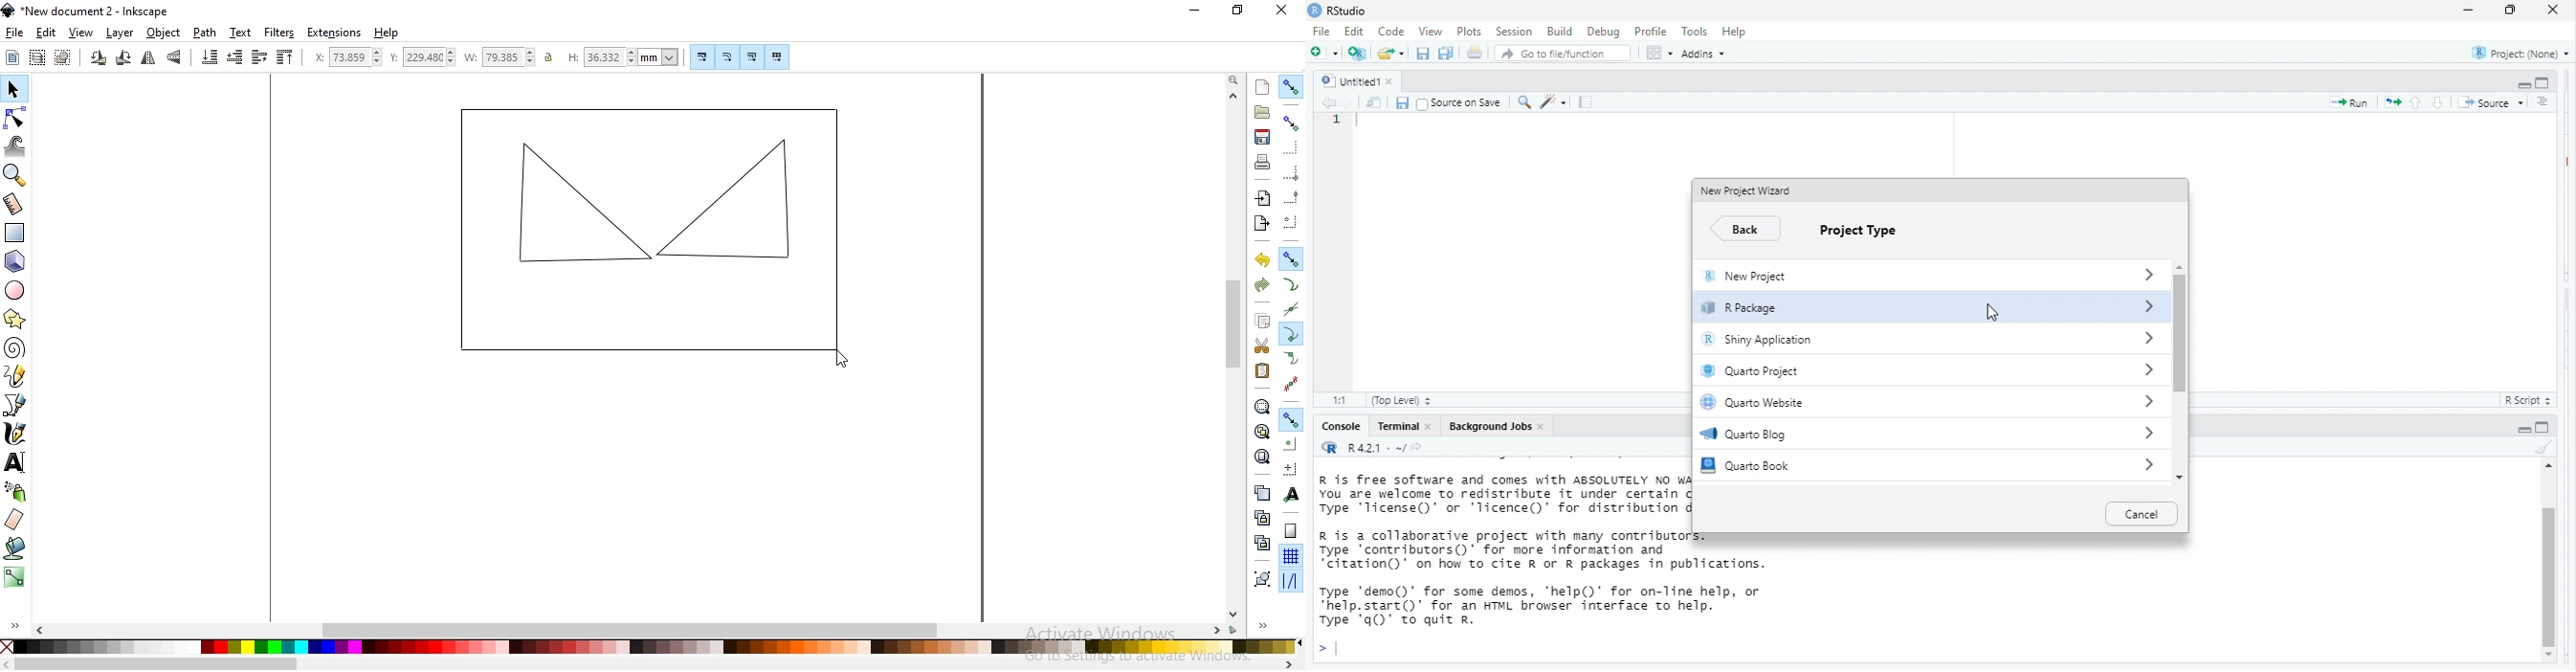 The width and height of the screenshot is (2576, 672). Describe the element at coordinates (1323, 53) in the screenshot. I see `new file` at that location.